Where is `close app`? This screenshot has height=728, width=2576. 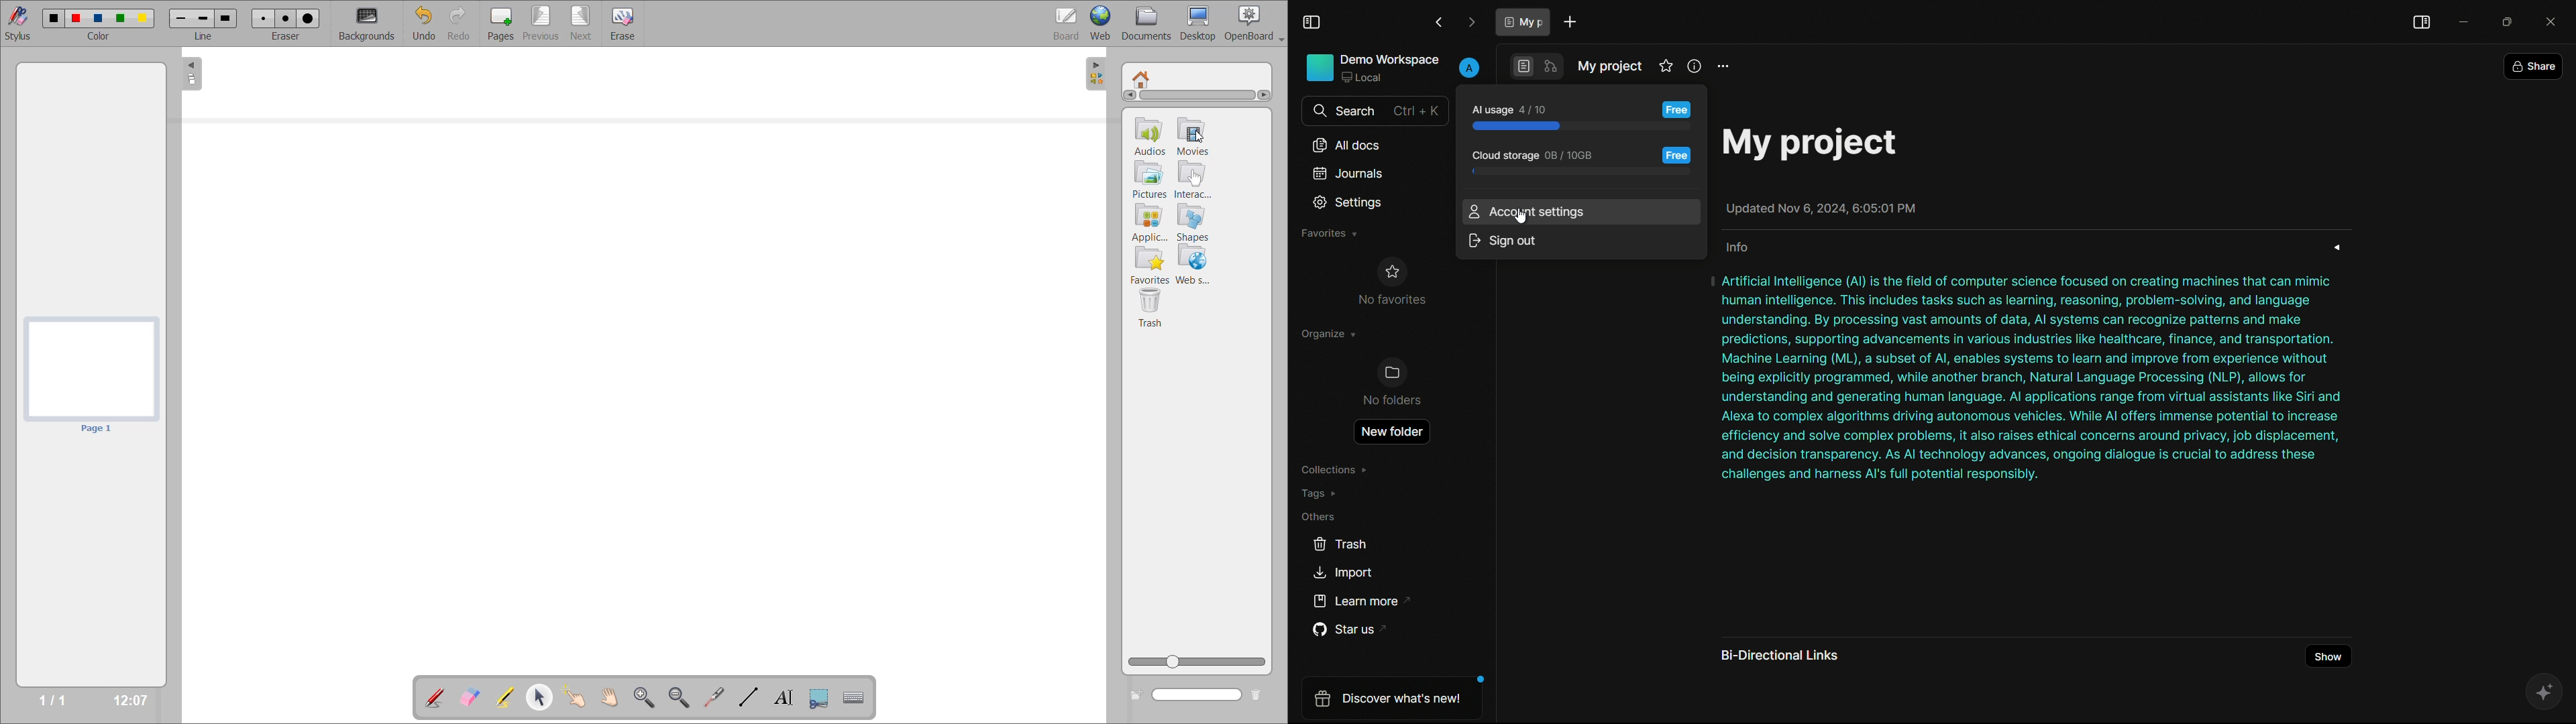 close app is located at coordinates (2551, 21).